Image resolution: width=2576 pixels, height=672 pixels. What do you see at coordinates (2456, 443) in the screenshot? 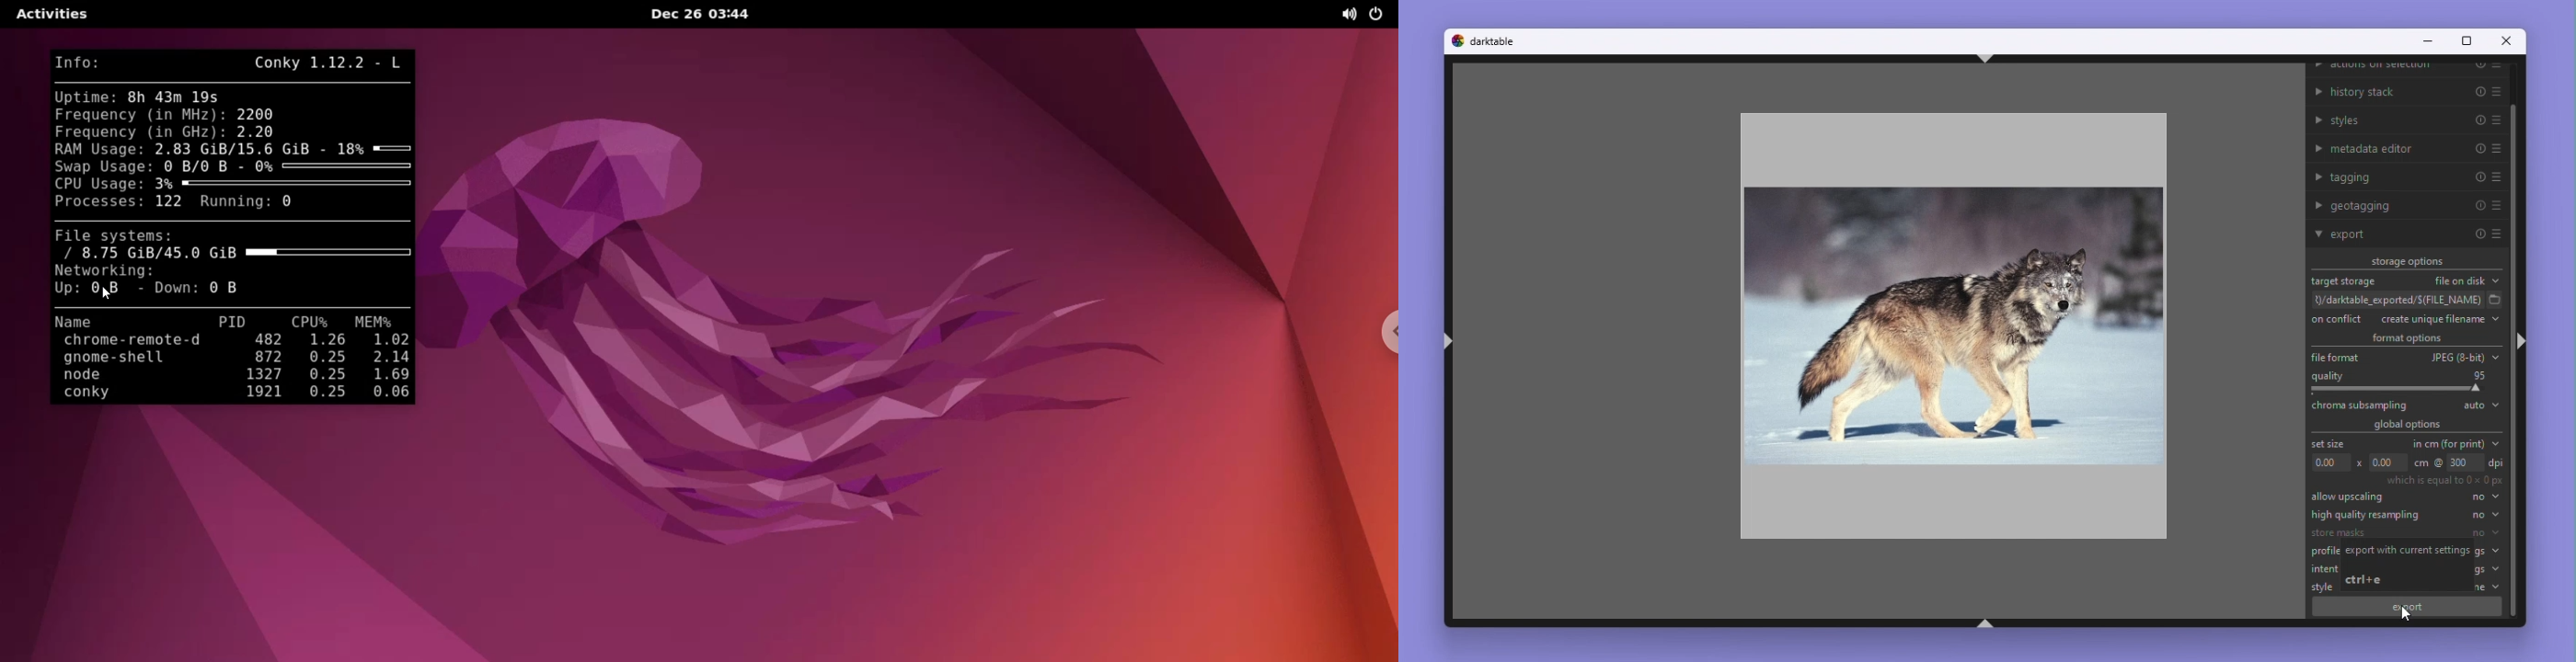
I see `In centimetres` at bounding box center [2456, 443].